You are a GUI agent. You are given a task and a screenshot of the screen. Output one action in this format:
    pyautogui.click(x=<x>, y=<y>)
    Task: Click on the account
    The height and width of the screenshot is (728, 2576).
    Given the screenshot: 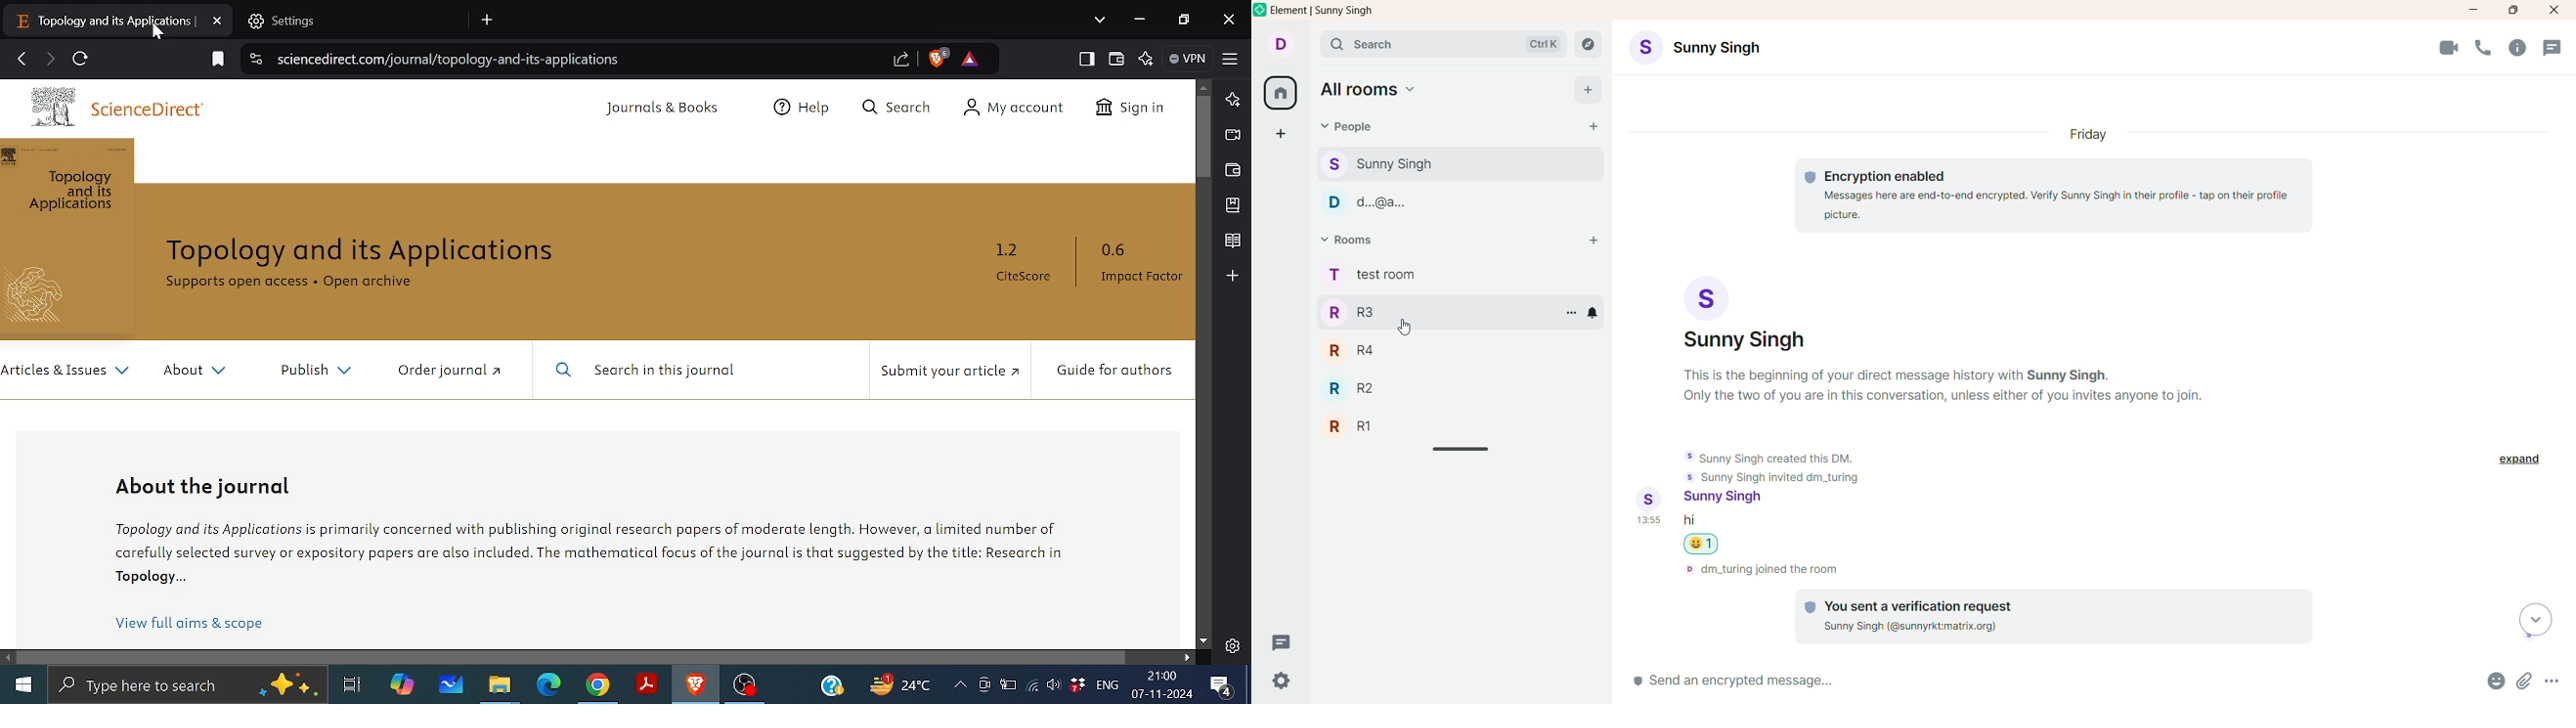 What is the action you would take?
    pyautogui.click(x=1282, y=46)
    